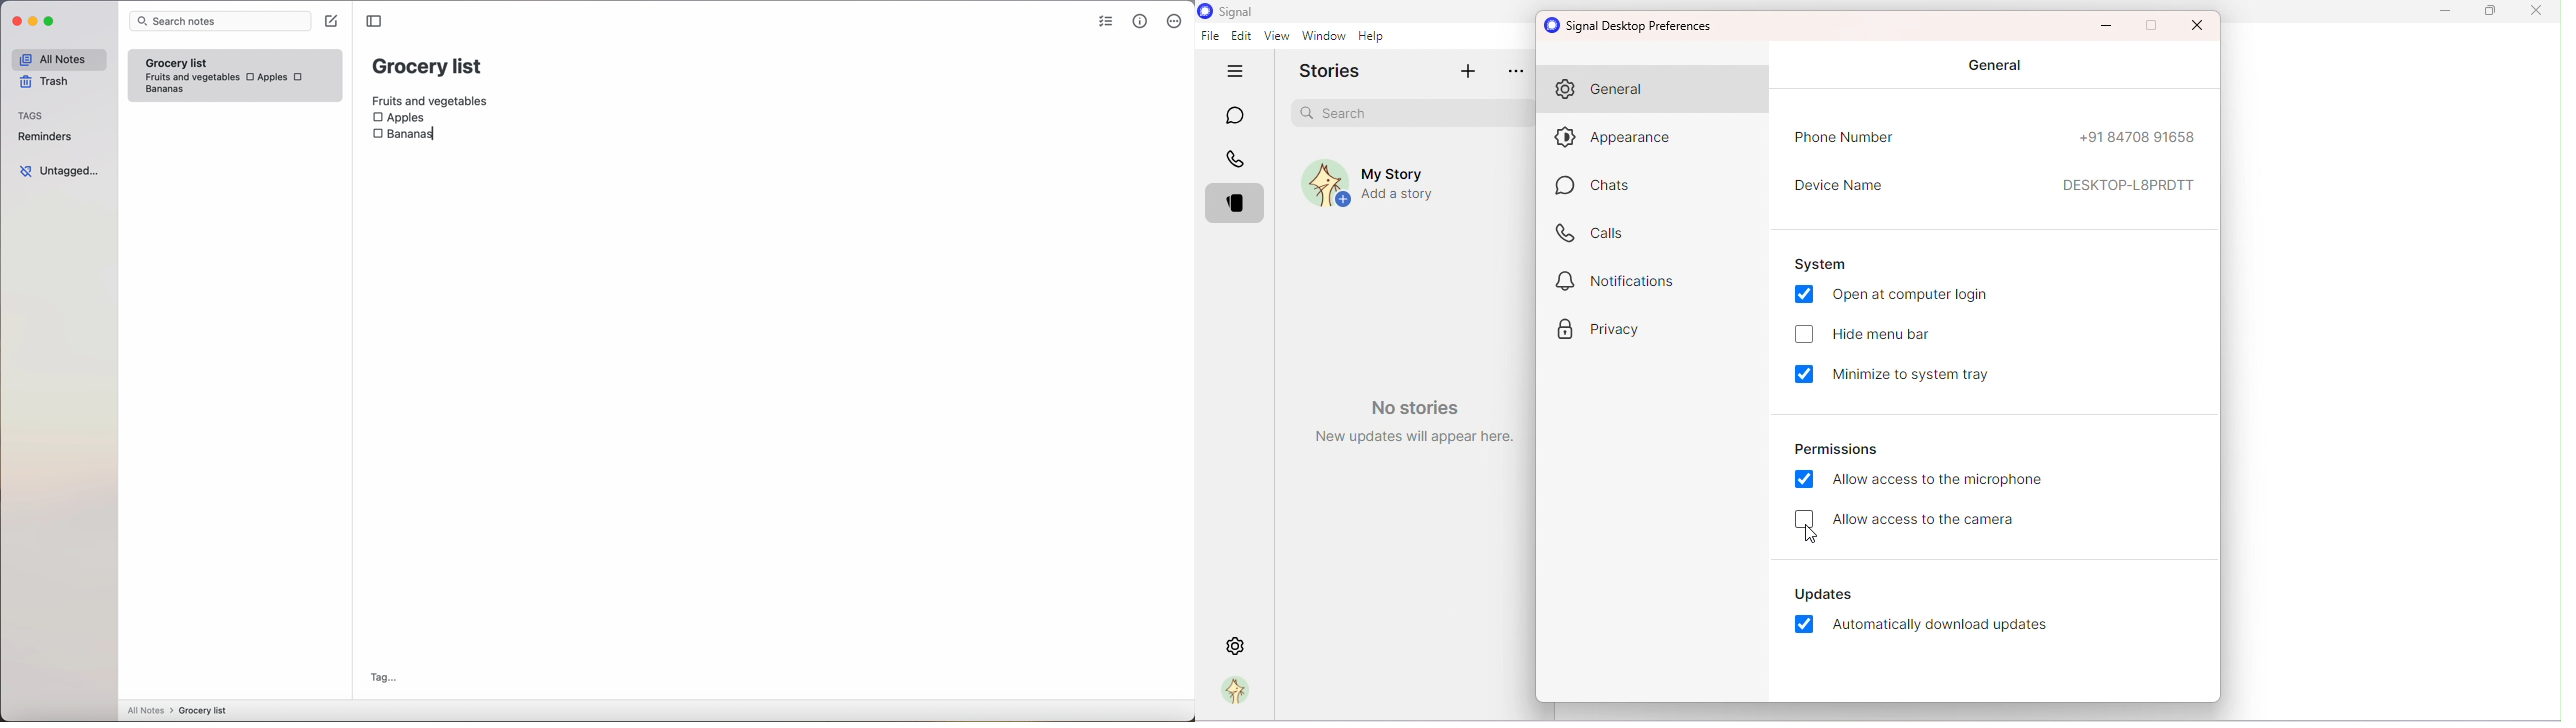  Describe the element at coordinates (164, 91) in the screenshot. I see `Bananas` at that location.